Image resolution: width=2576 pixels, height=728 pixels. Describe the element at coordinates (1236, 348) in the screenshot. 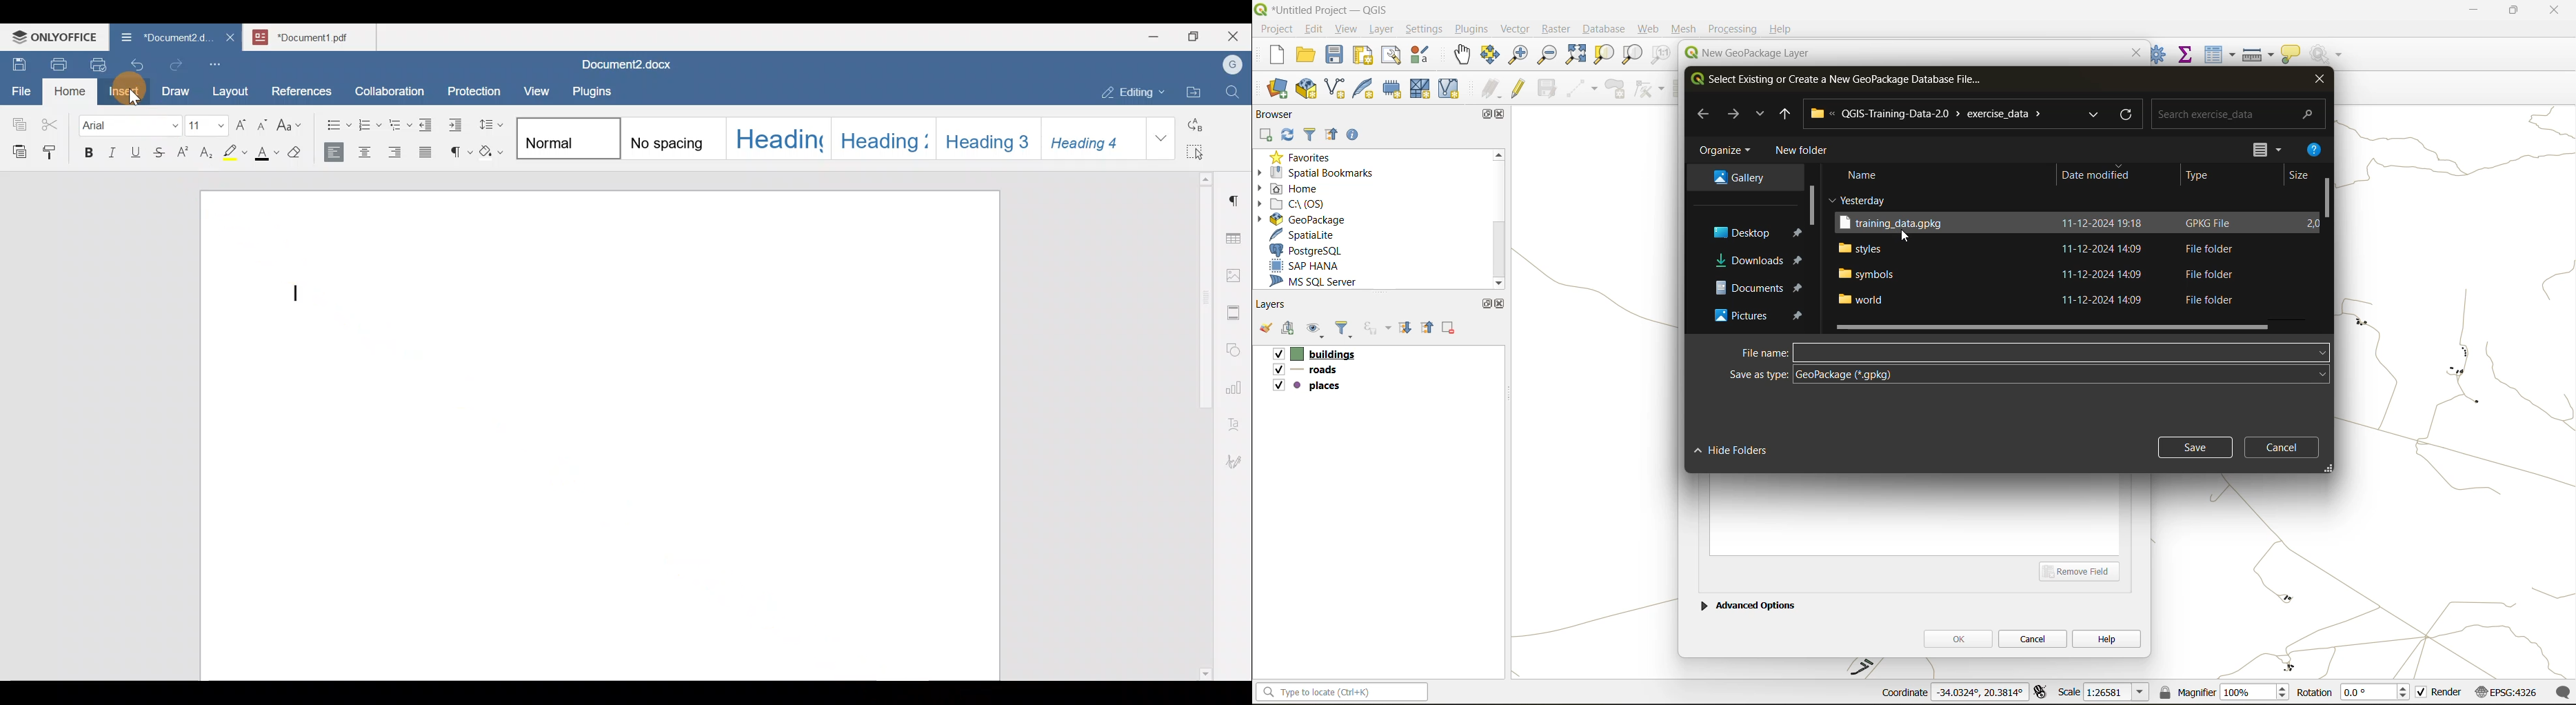

I see `Shapes settings` at that location.